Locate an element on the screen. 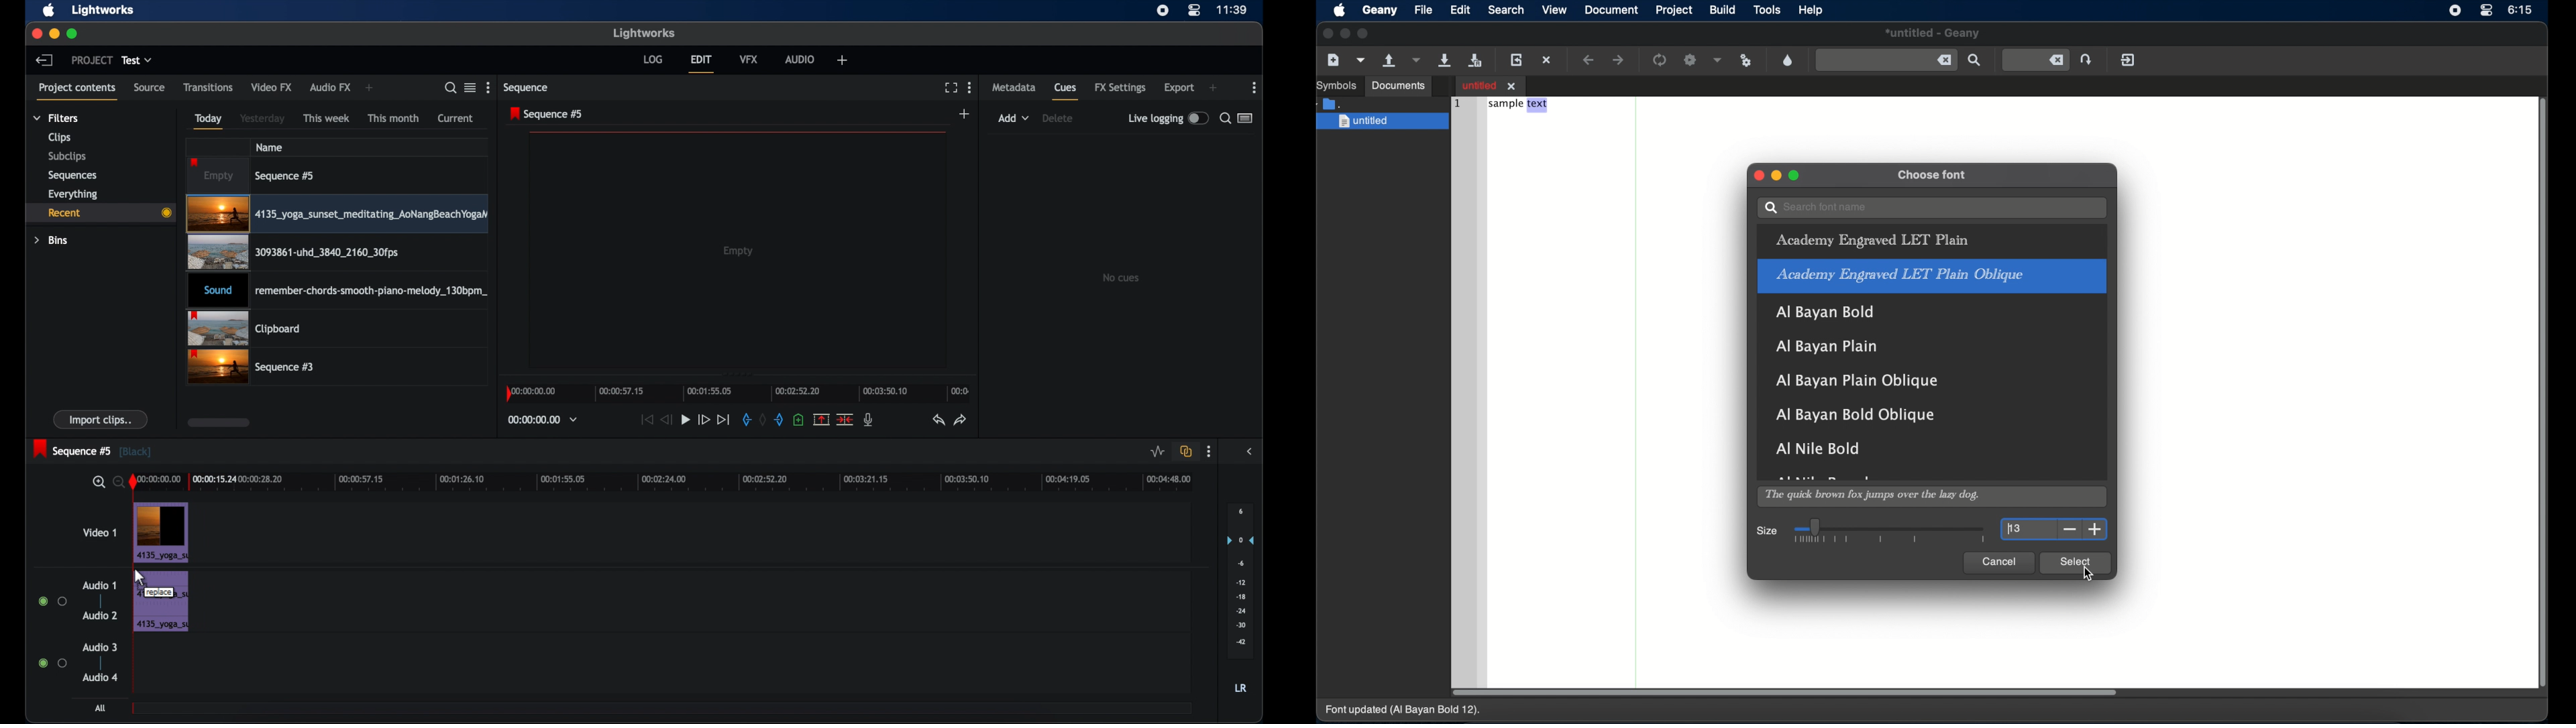 This screenshot has height=728, width=2576. time is located at coordinates (1232, 10).